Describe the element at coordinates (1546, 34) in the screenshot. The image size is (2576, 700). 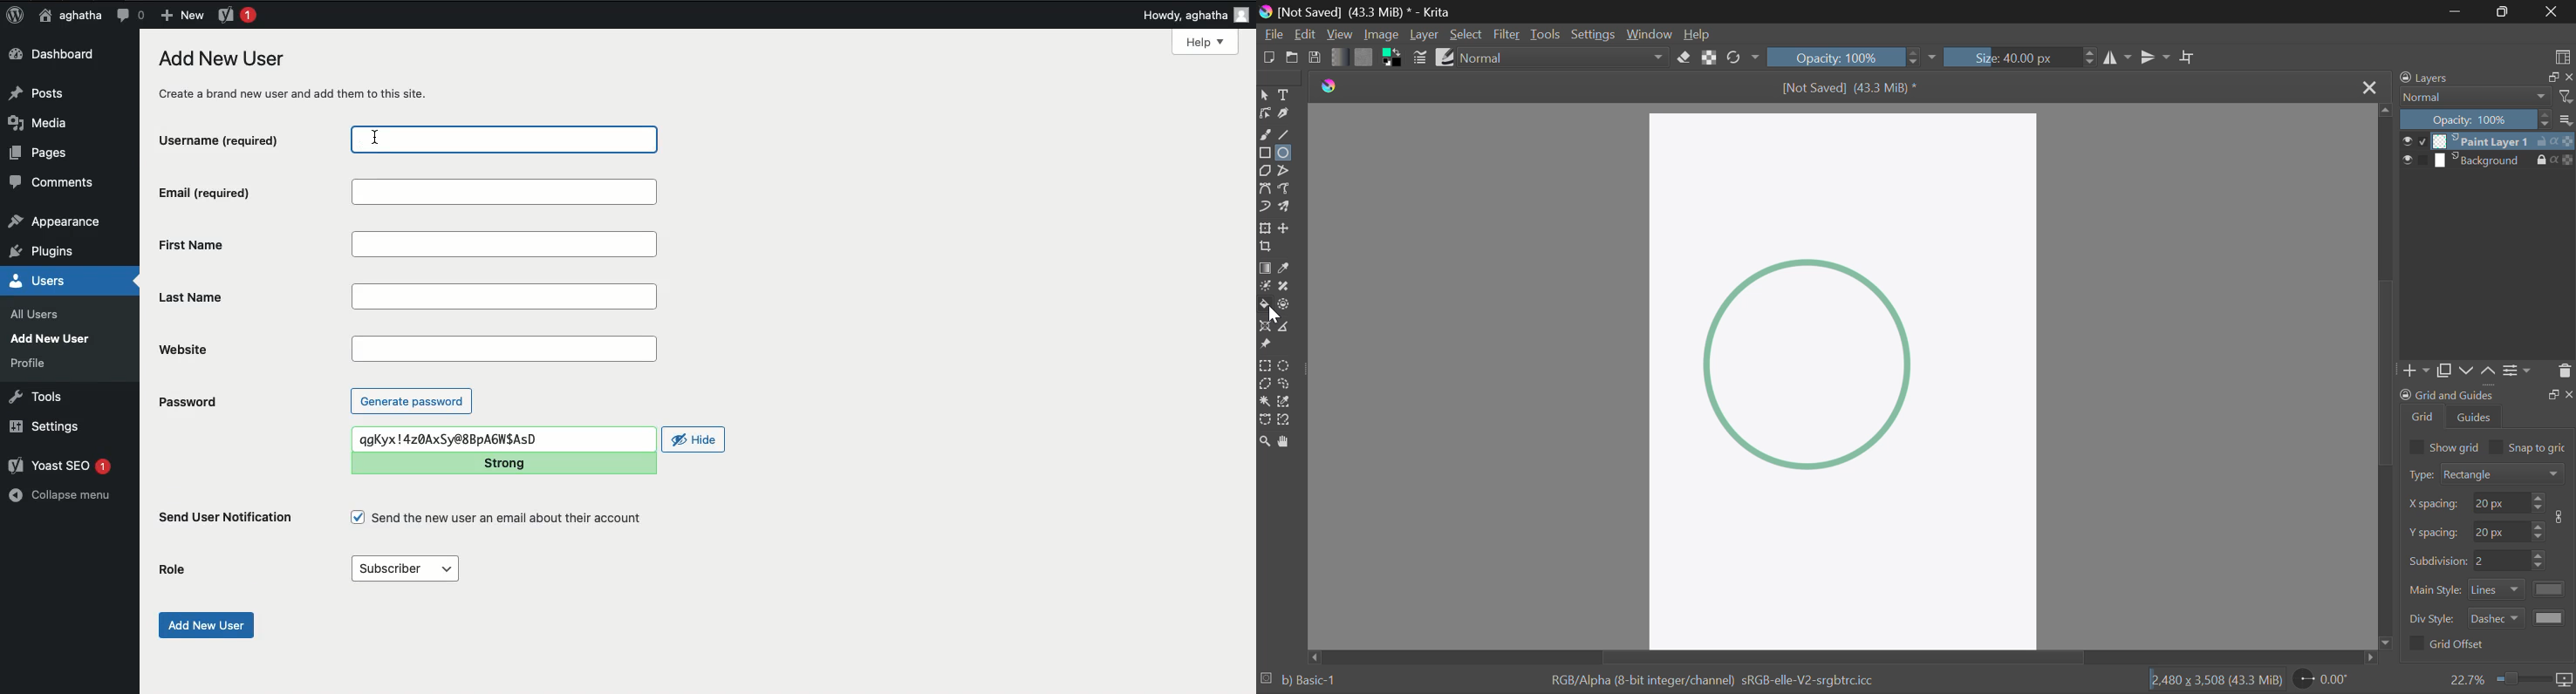
I see `Tools` at that location.